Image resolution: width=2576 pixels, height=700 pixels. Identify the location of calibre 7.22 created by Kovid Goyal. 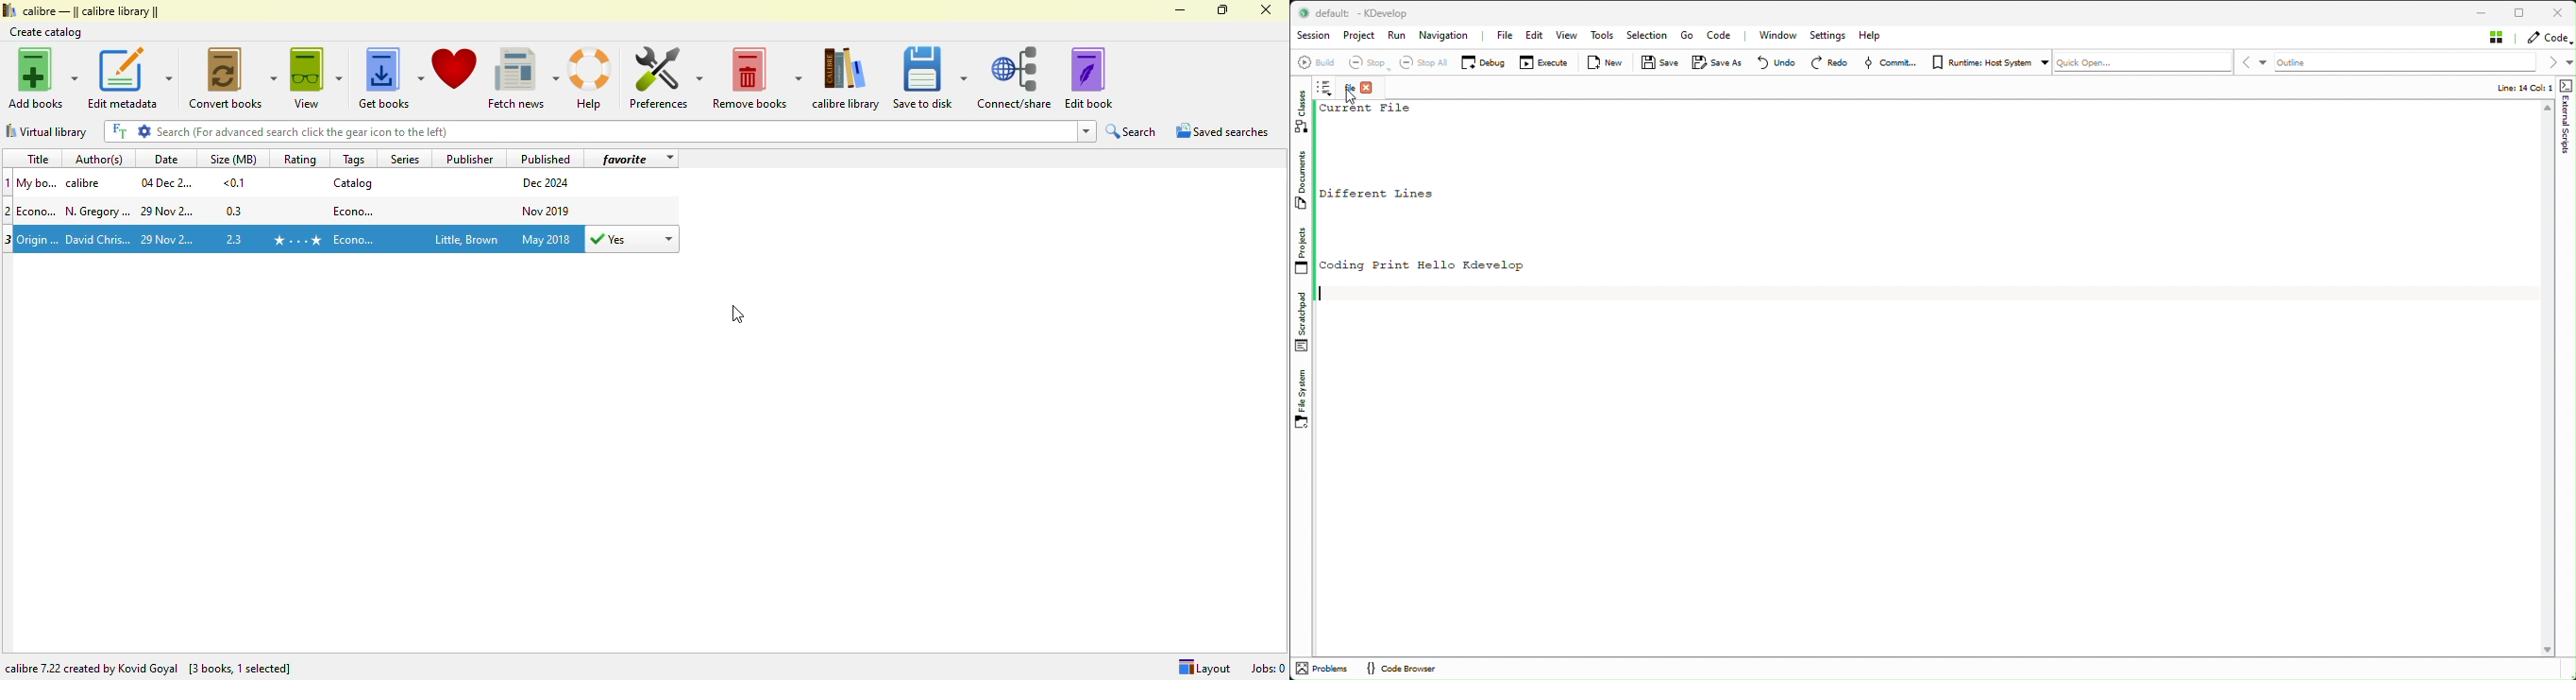
(92, 669).